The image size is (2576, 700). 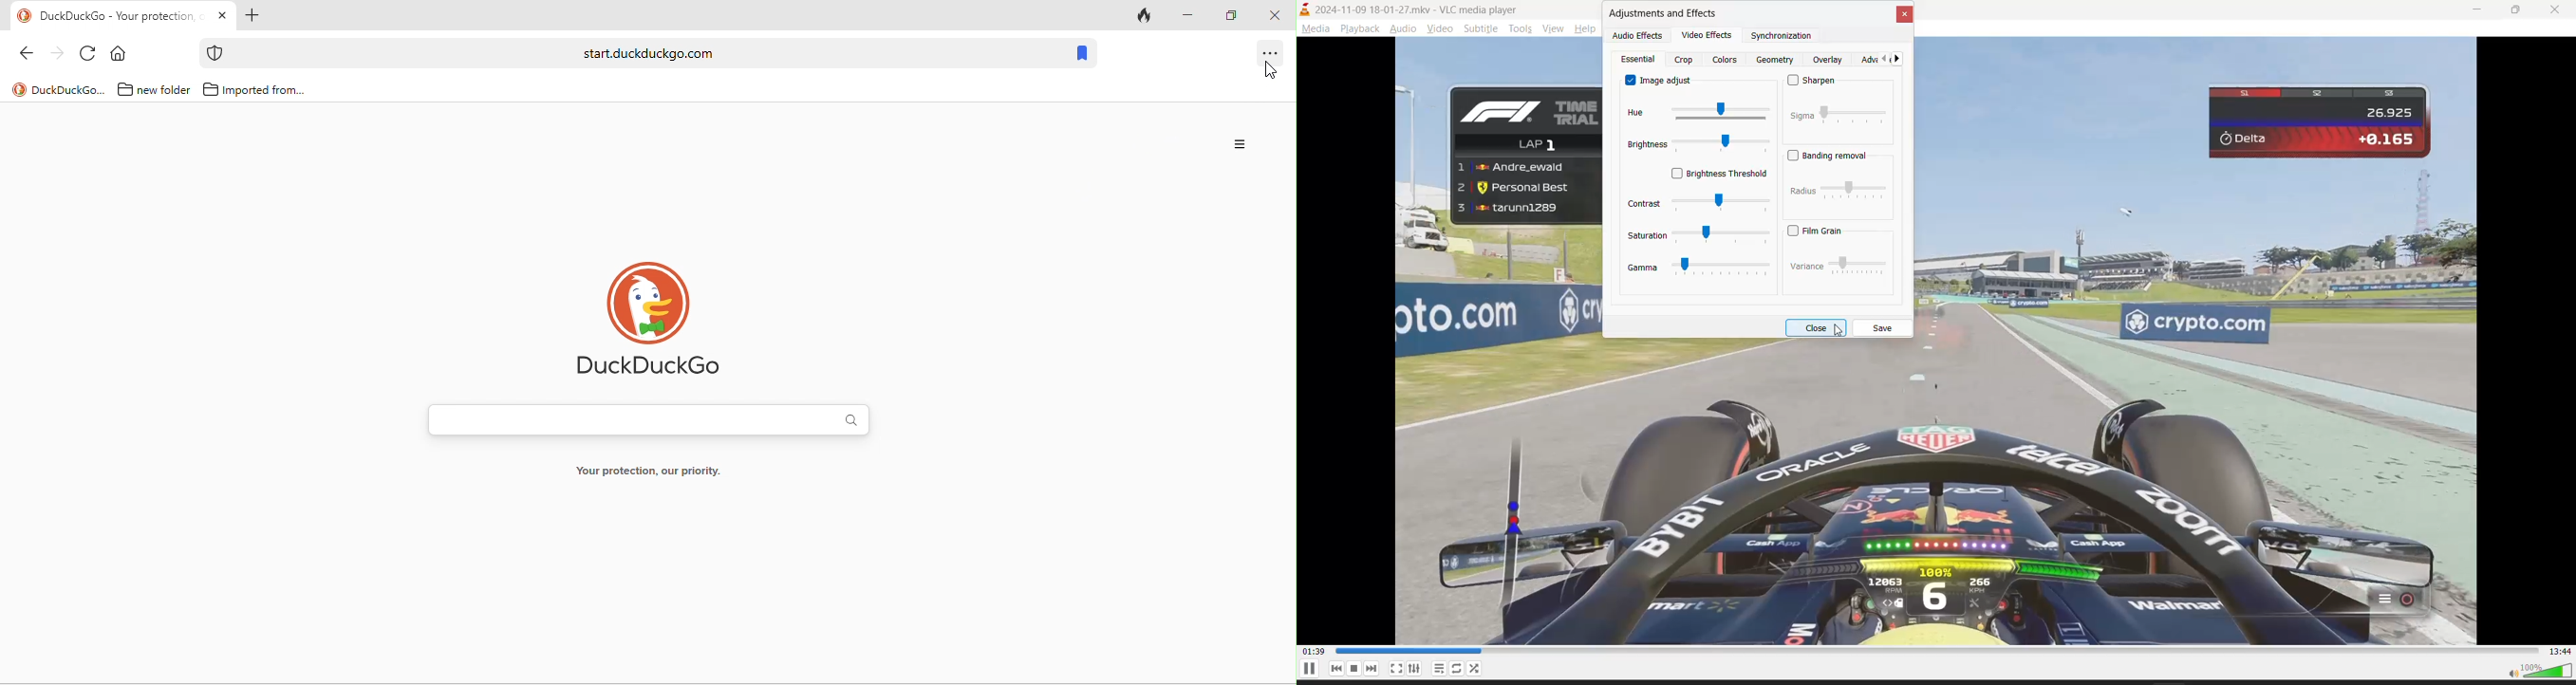 What do you see at coordinates (1437, 29) in the screenshot?
I see `video` at bounding box center [1437, 29].